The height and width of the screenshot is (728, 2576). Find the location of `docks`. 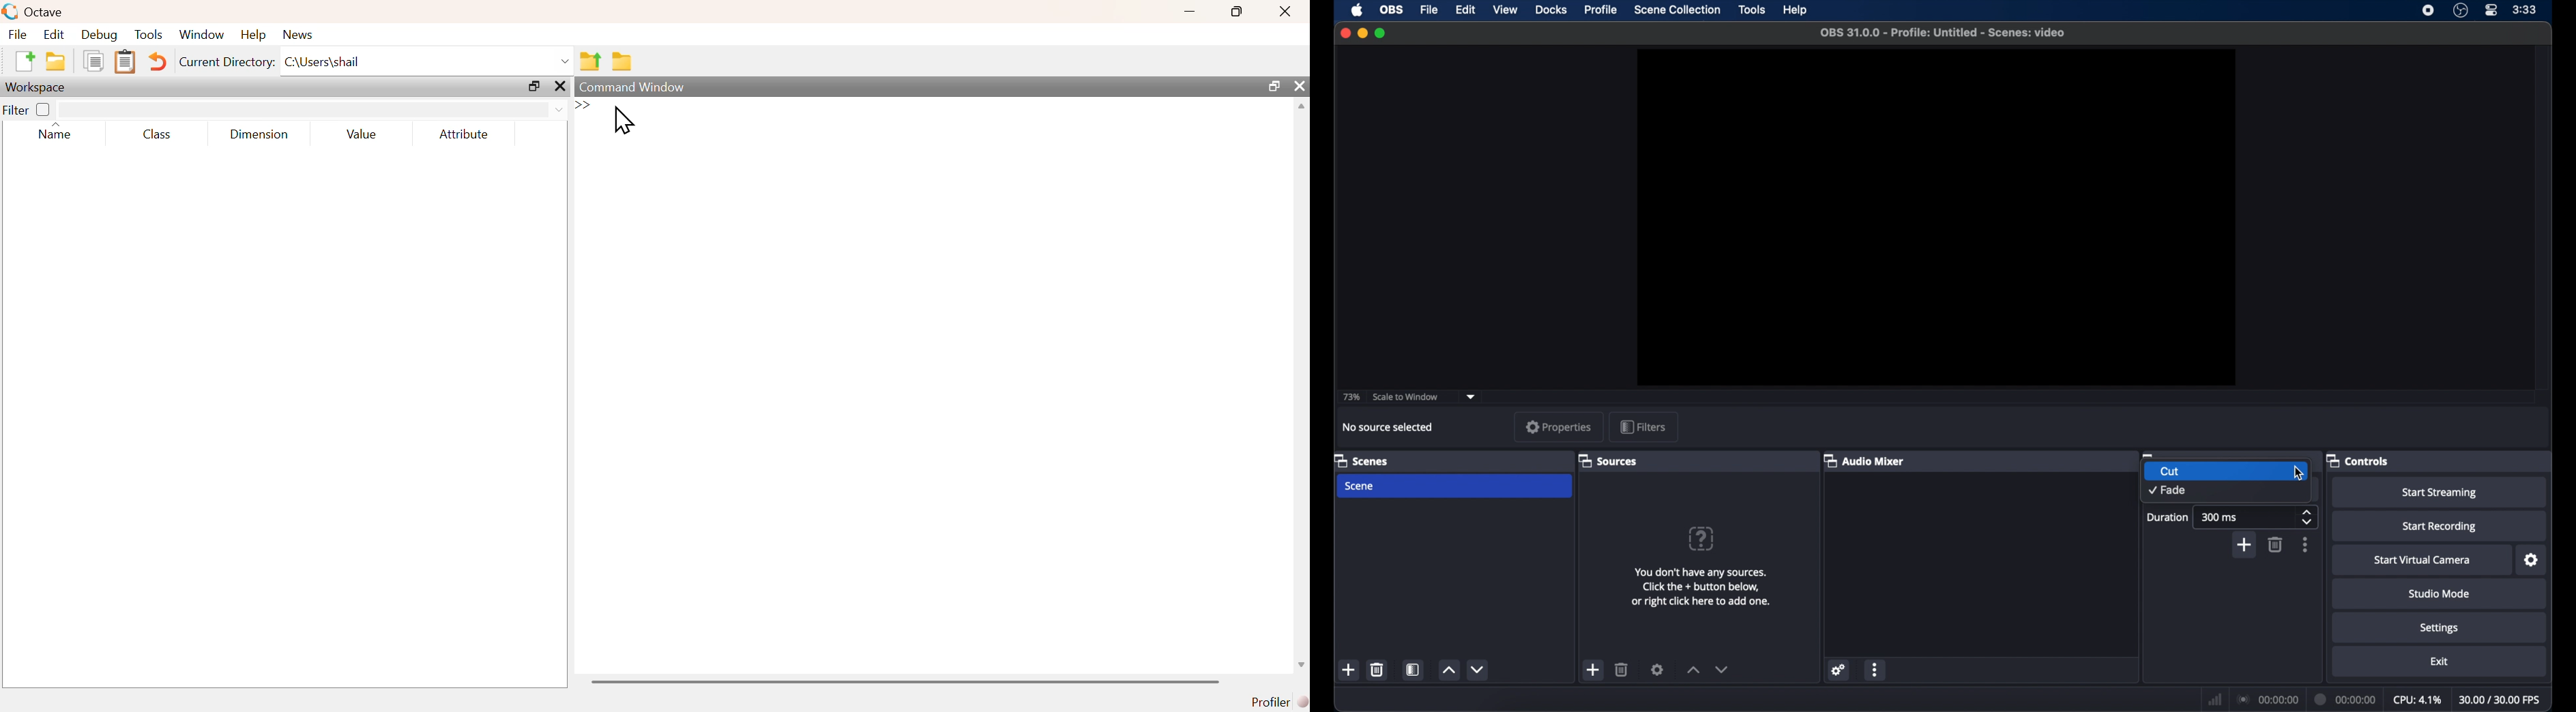

docks is located at coordinates (1552, 10).